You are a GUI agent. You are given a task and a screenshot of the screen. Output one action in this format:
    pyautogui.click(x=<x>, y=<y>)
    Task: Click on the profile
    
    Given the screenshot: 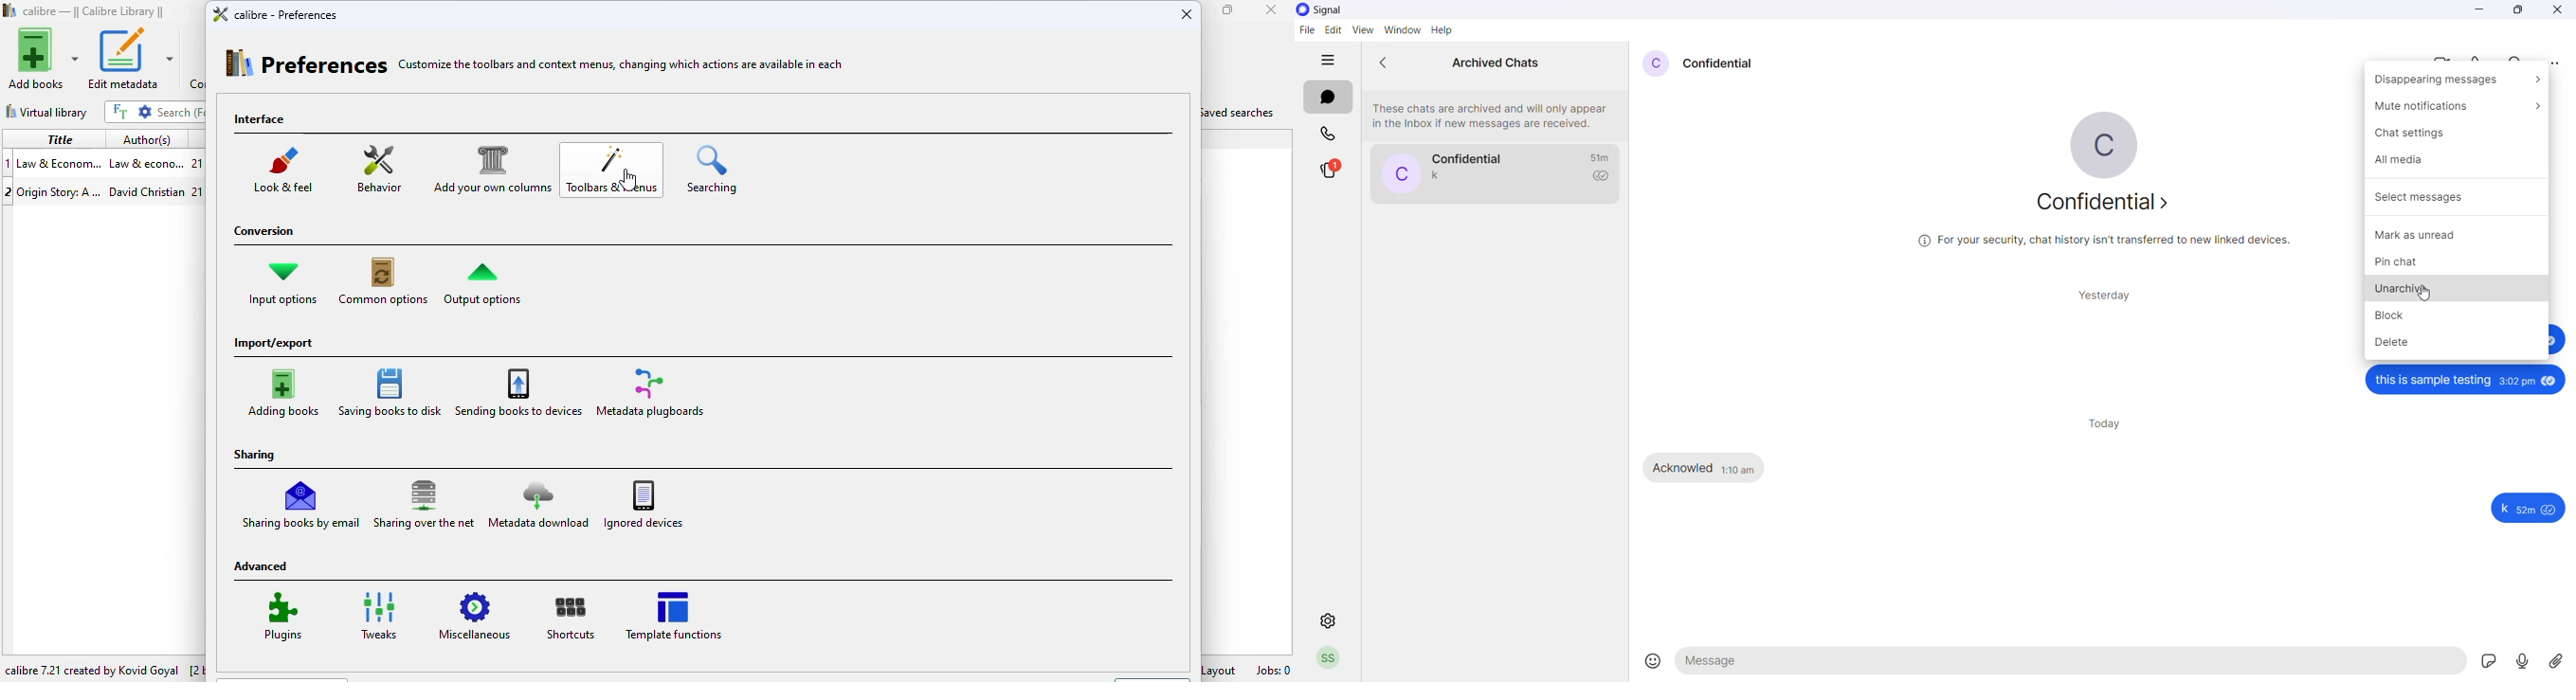 What is the action you would take?
    pyautogui.click(x=1331, y=657)
    